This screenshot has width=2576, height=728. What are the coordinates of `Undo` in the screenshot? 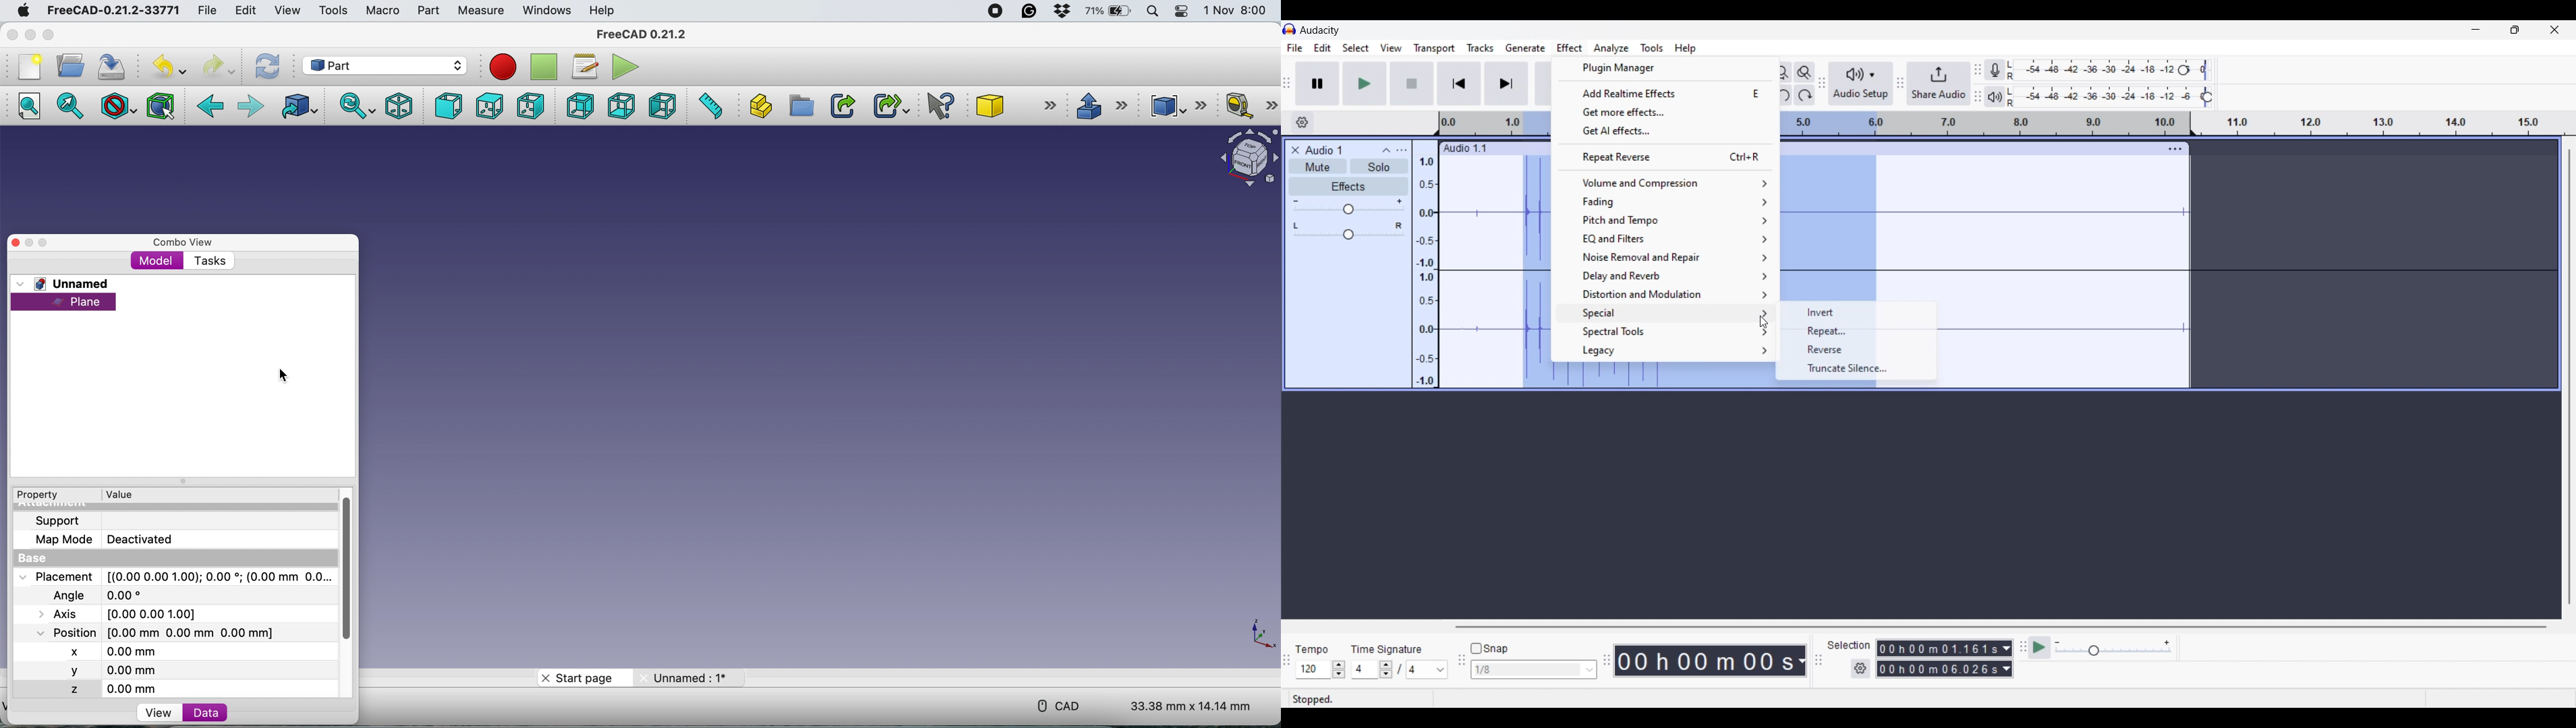 It's located at (1781, 95).